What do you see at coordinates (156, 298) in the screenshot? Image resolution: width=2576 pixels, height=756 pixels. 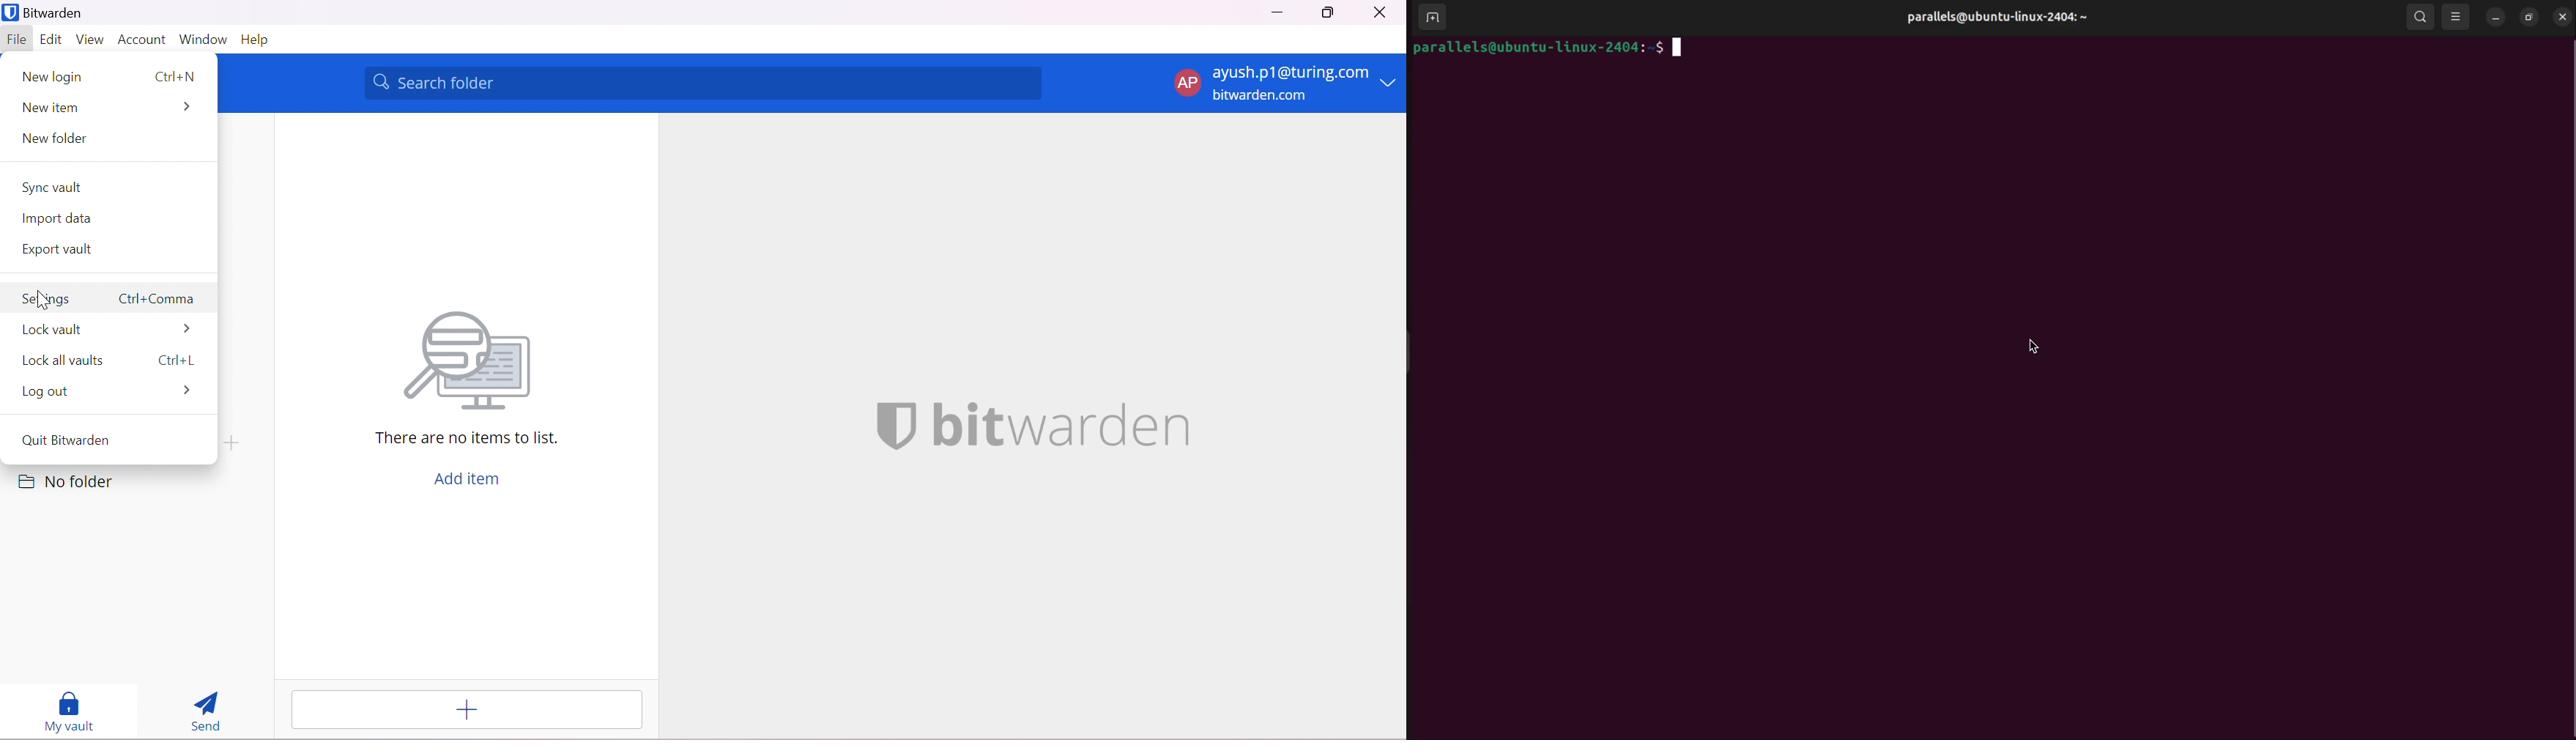 I see `Ctrl+Comma` at bounding box center [156, 298].